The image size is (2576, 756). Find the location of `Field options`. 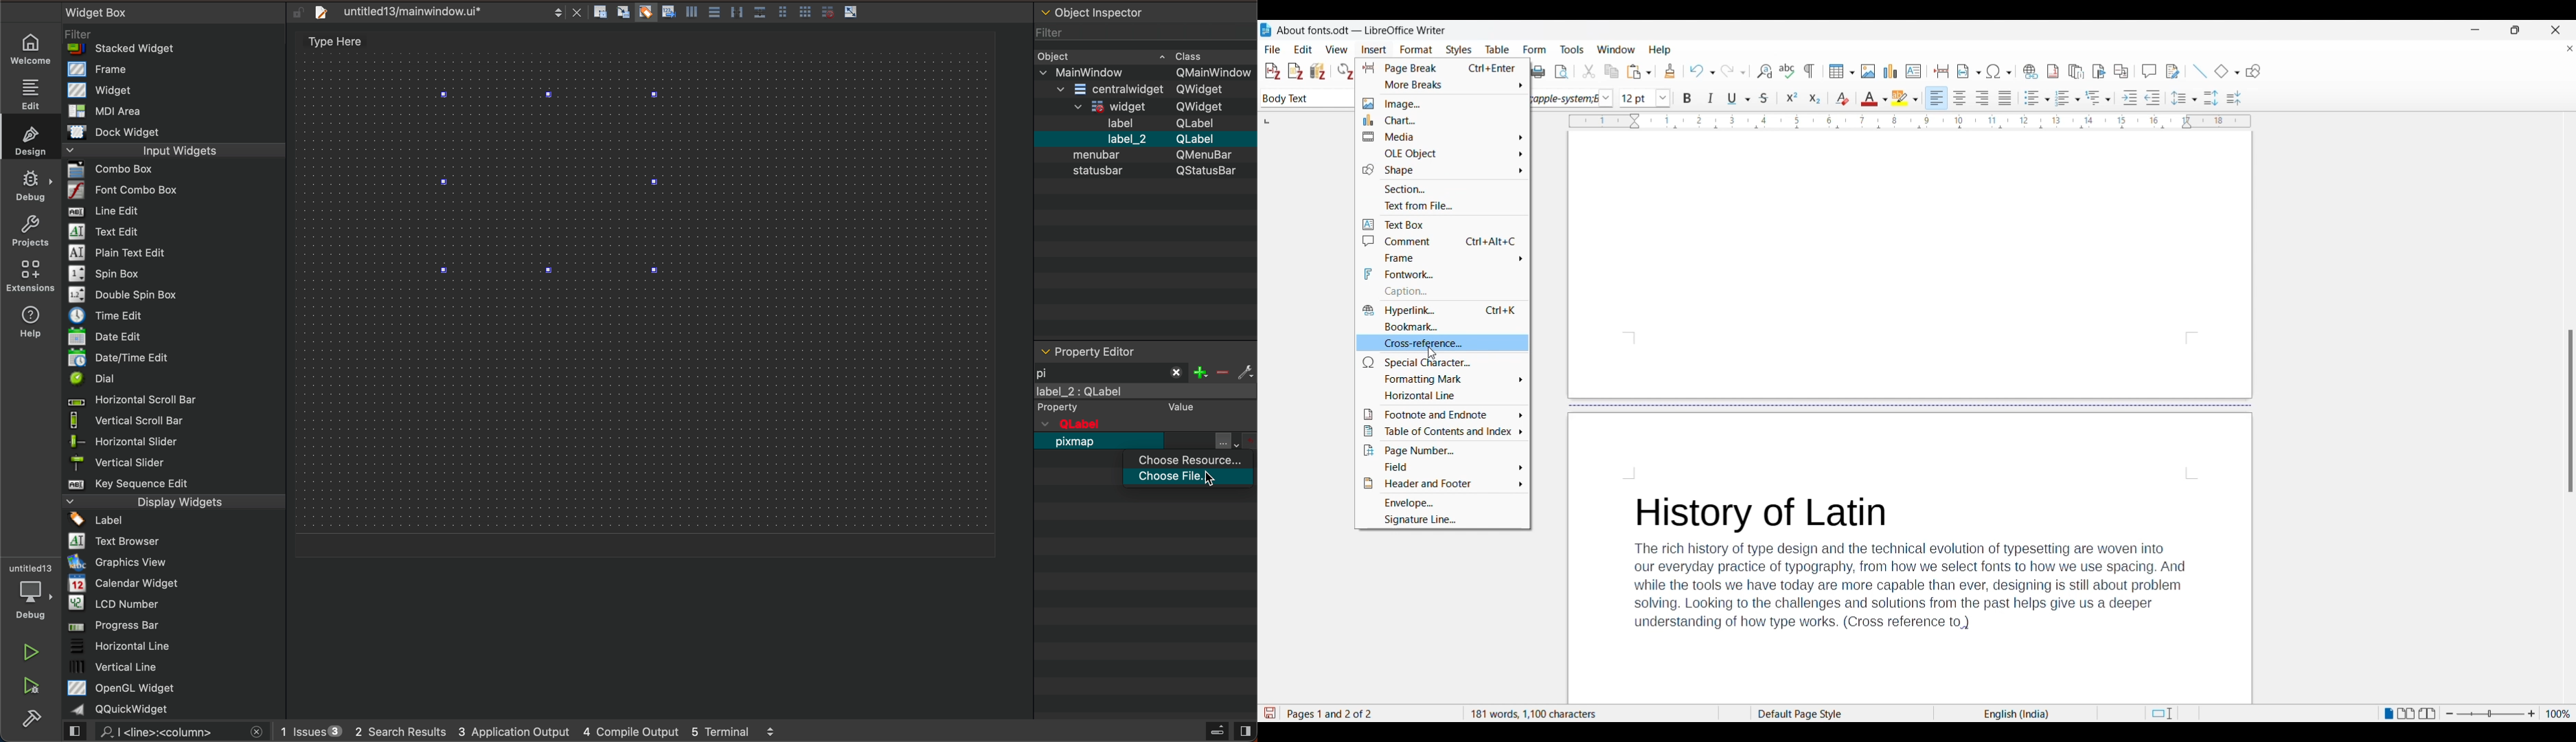

Field options is located at coordinates (1442, 466).